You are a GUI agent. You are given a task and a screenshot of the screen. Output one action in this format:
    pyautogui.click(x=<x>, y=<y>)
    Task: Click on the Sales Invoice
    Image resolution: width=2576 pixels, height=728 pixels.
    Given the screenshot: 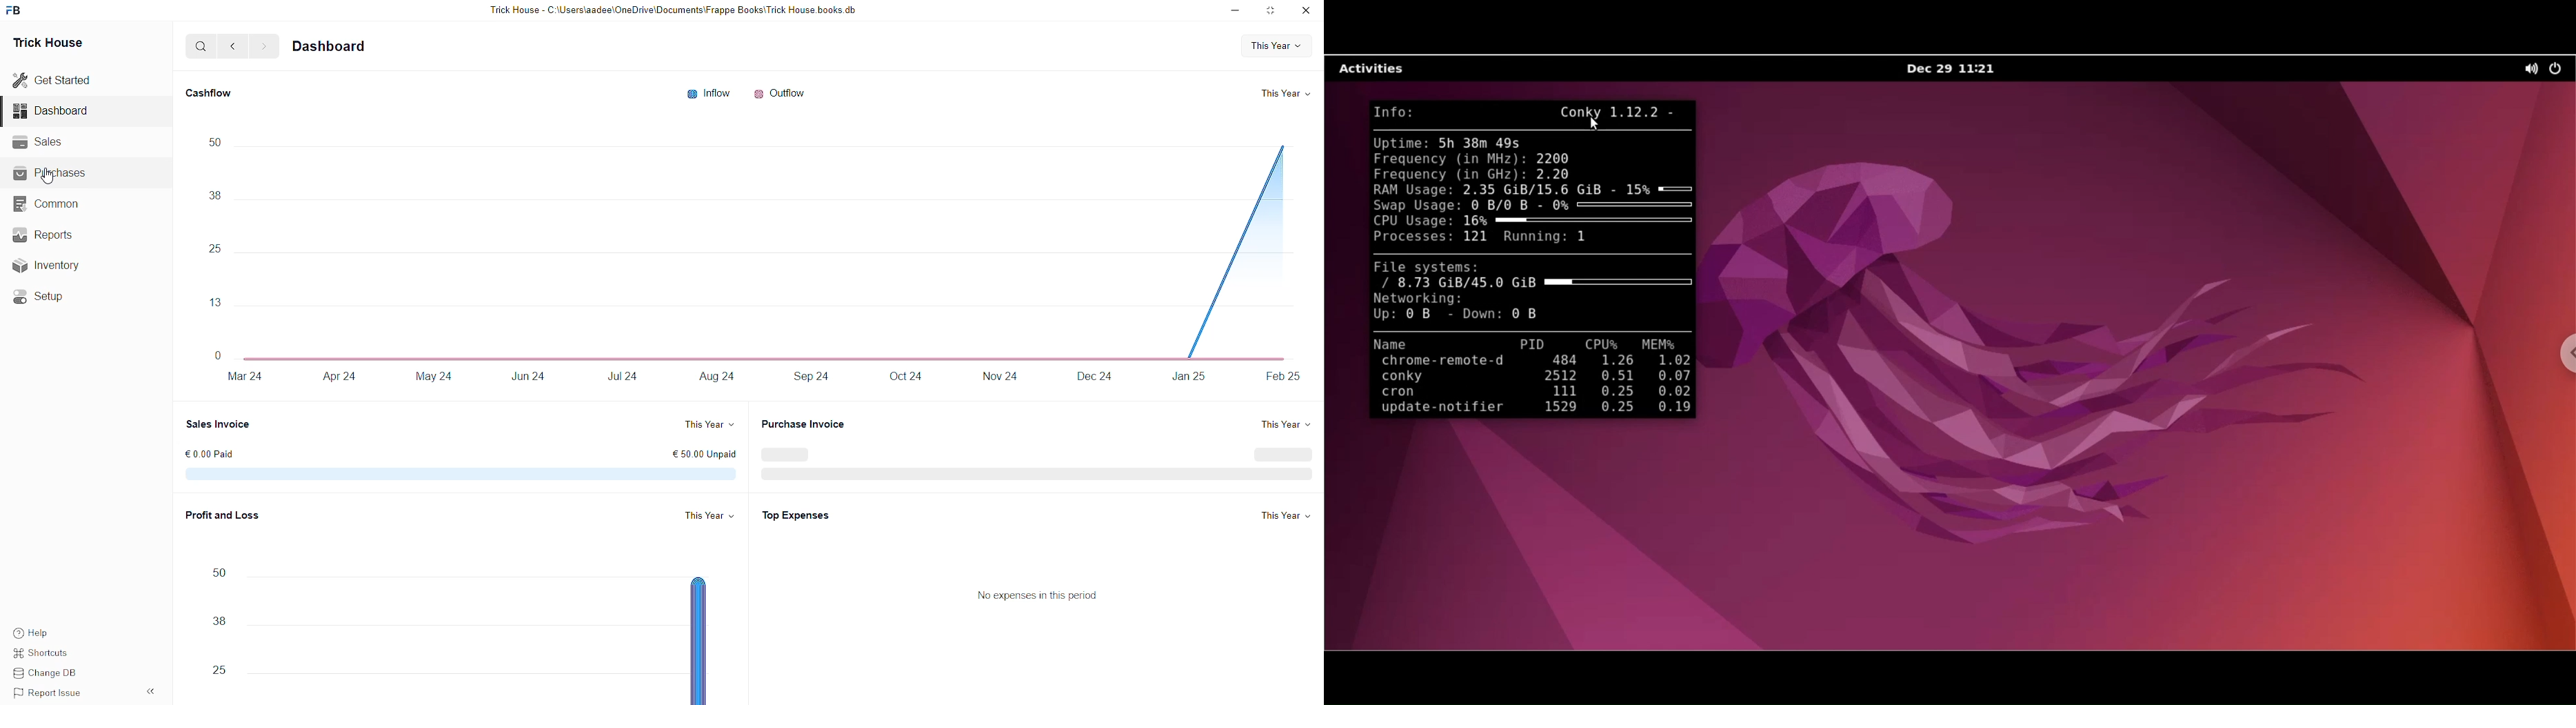 What is the action you would take?
    pyautogui.click(x=220, y=422)
    